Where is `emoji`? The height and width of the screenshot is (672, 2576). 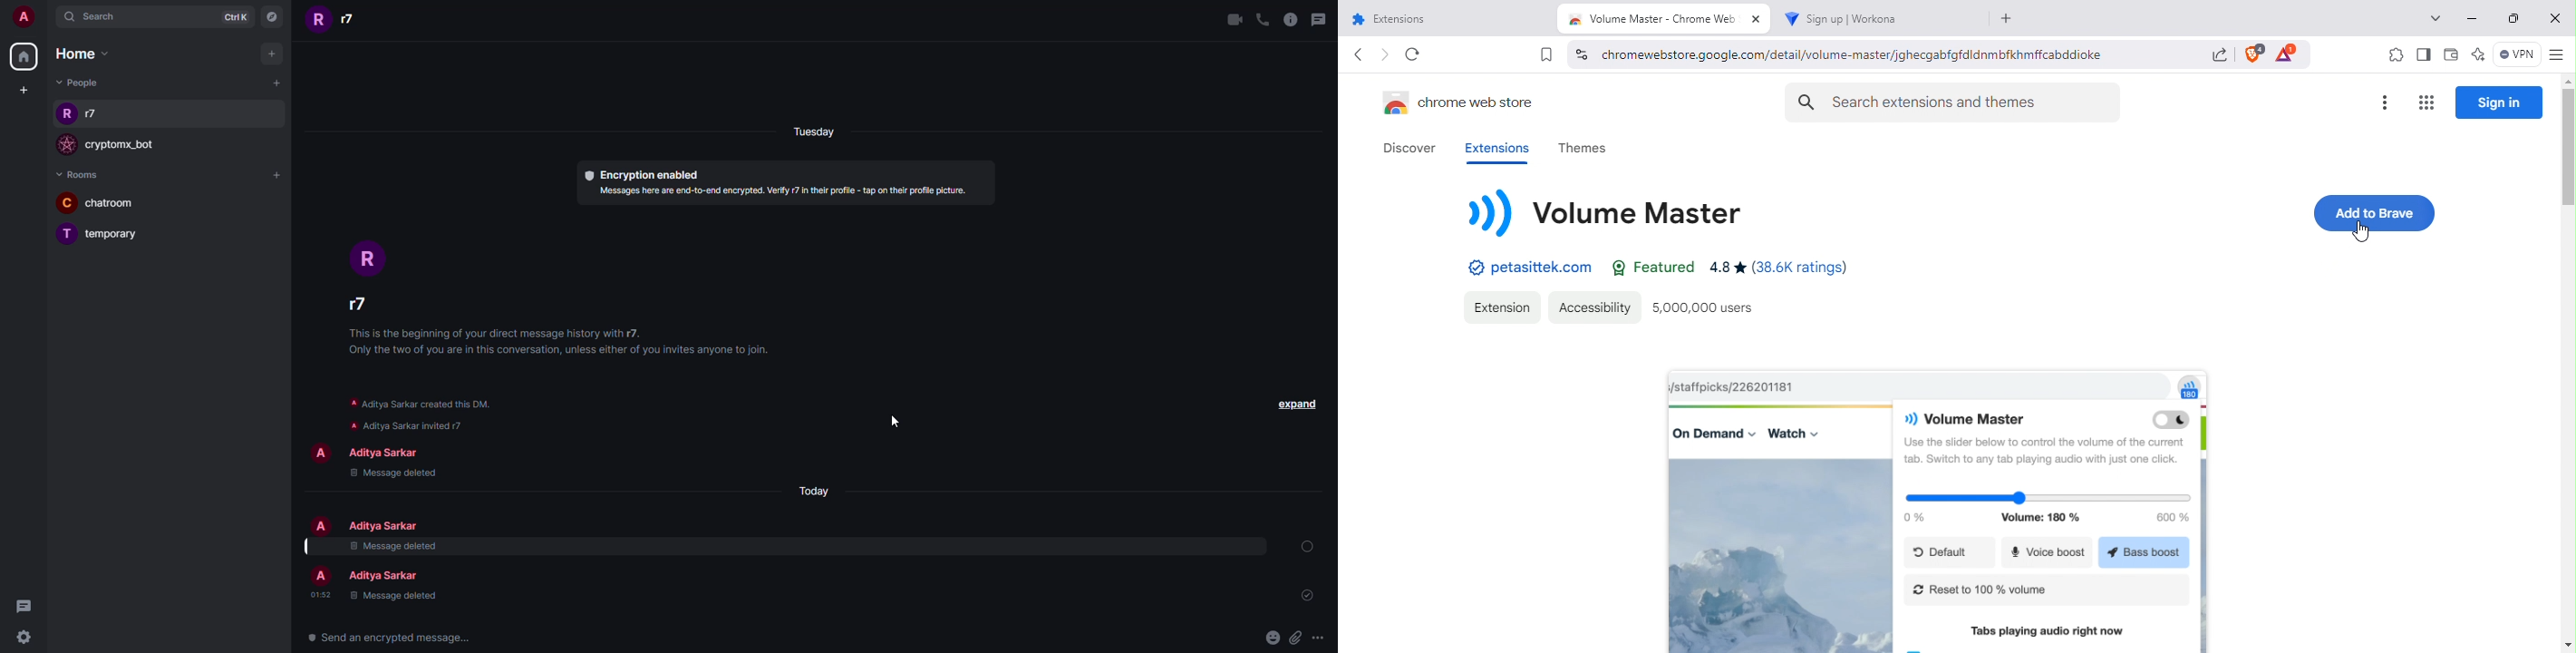 emoji is located at coordinates (1272, 636).